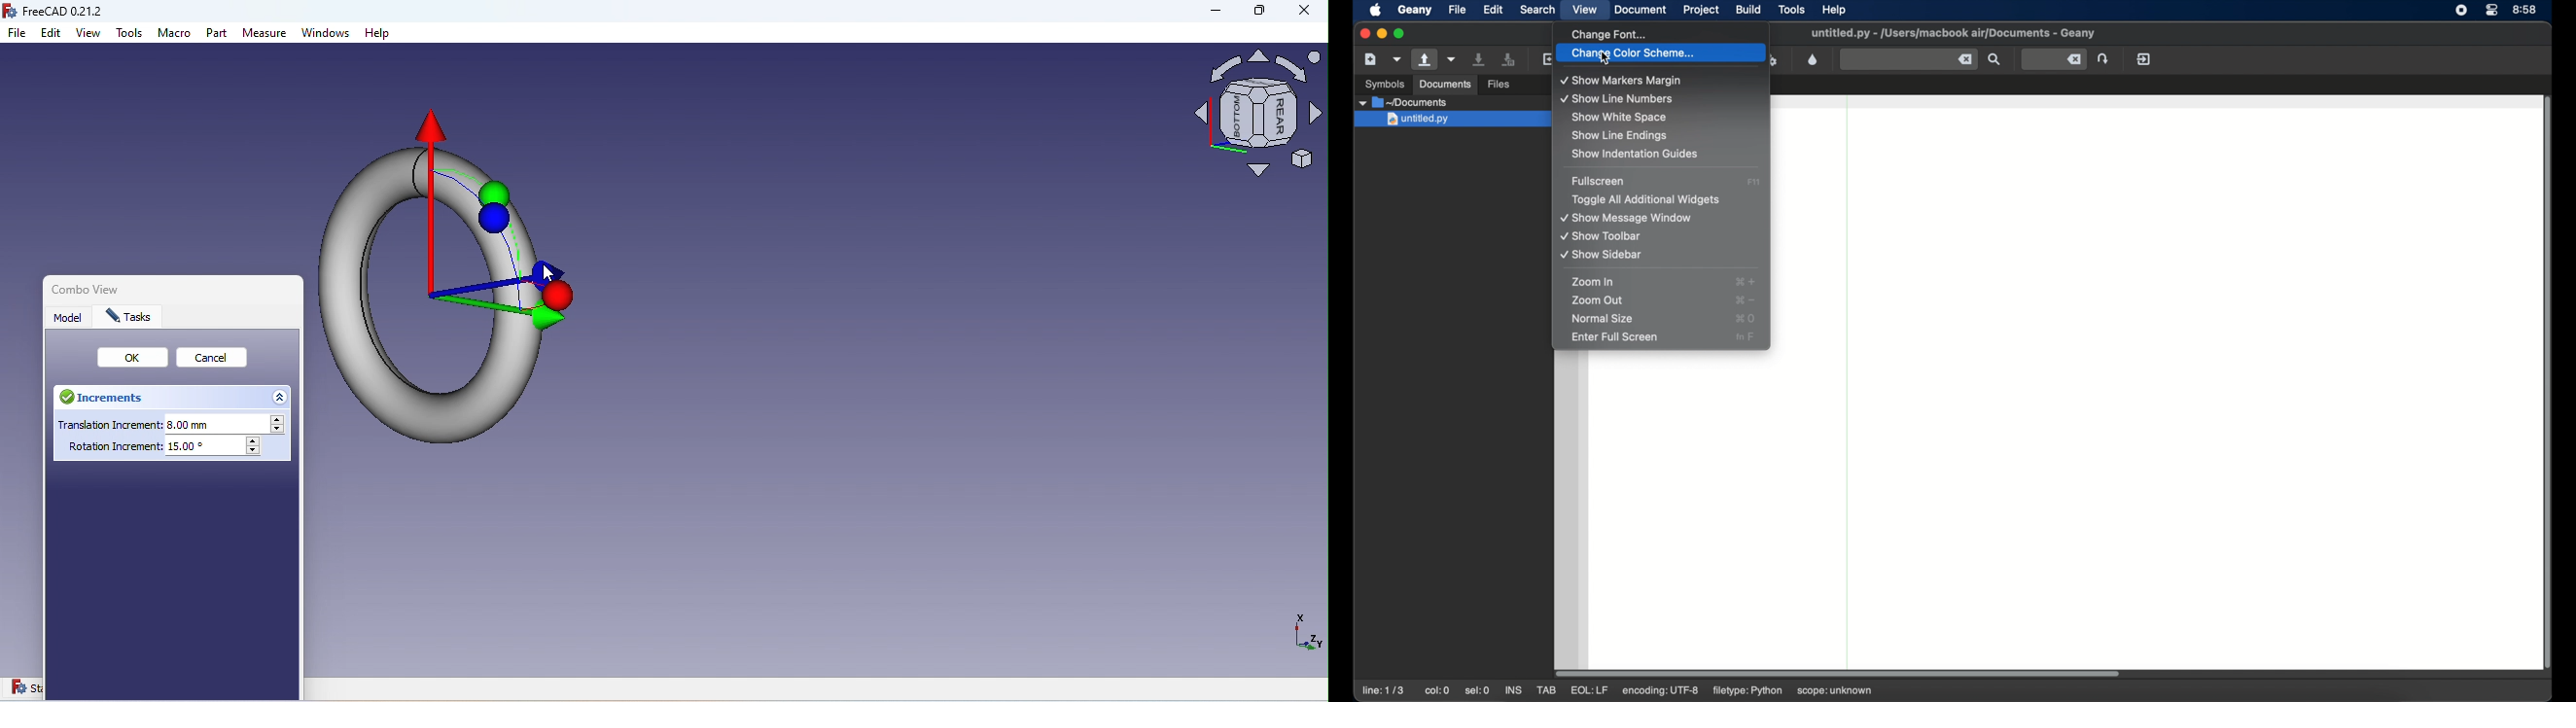  What do you see at coordinates (1995, 60) in the screenshot?
I see `find the entered text in current file` at bounding box center [1995, 60].